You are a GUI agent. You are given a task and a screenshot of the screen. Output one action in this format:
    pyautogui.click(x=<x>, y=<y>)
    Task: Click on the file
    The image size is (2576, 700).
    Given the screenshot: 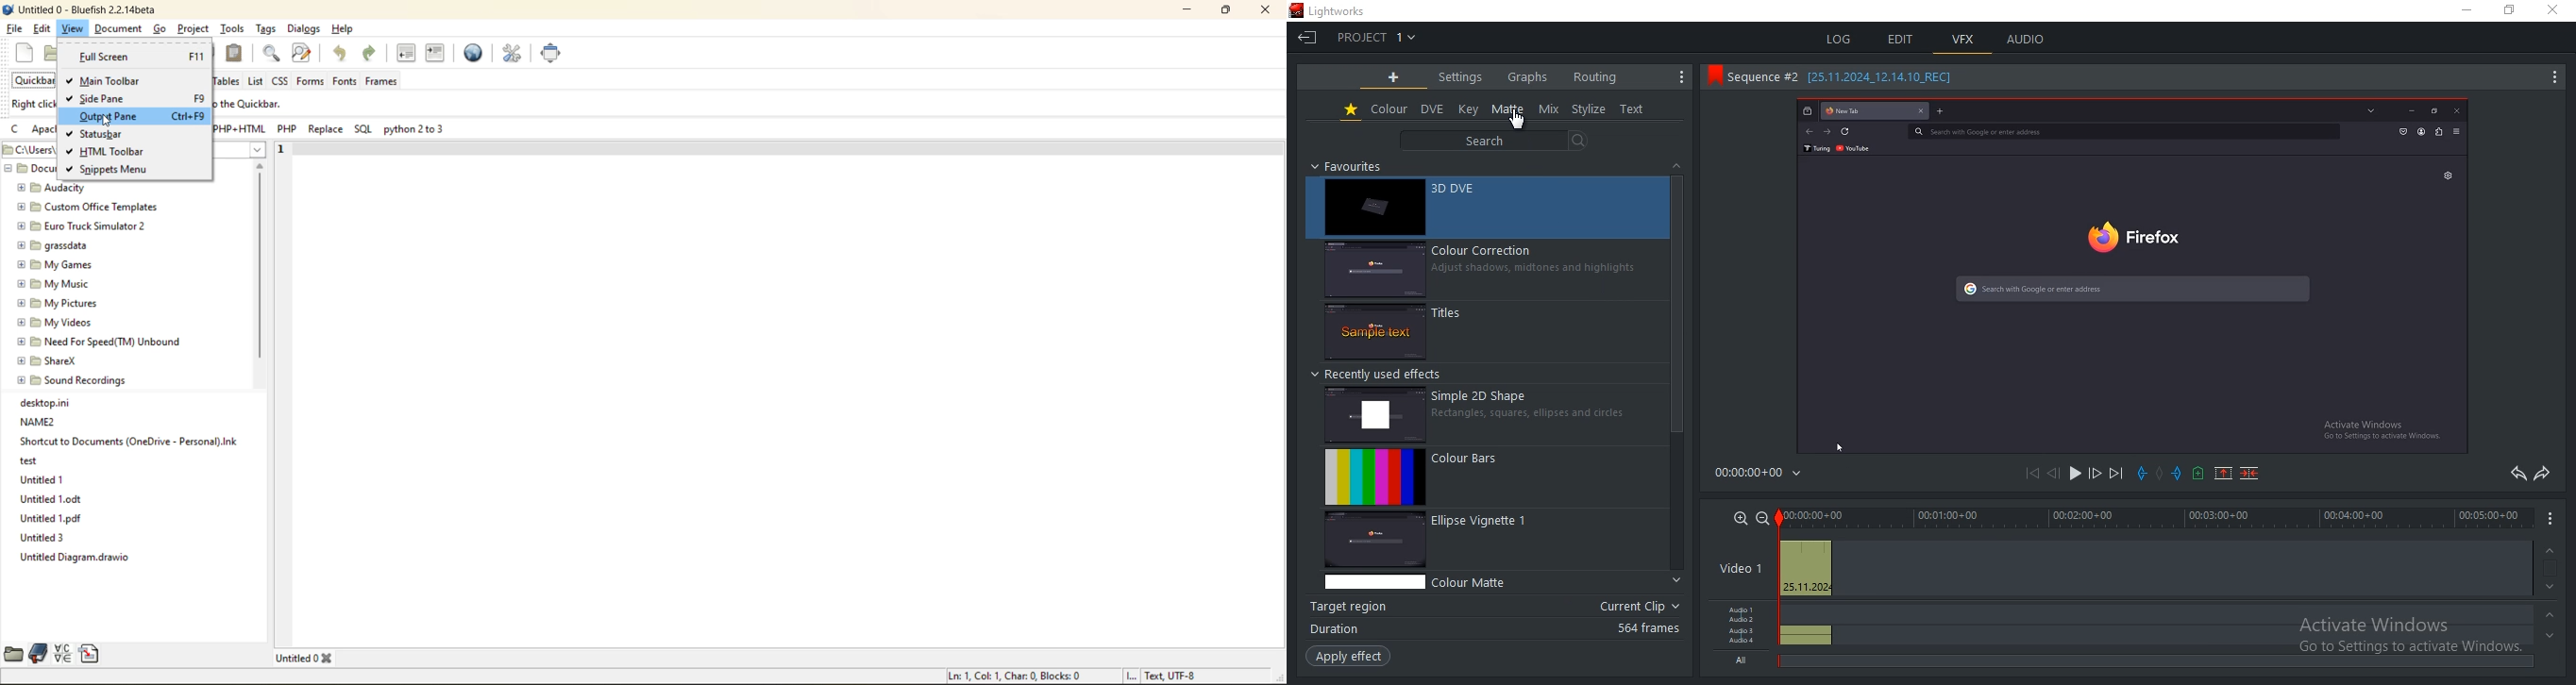 What is the action you would take?
    pyautogui.click(x=13, y=28)
    